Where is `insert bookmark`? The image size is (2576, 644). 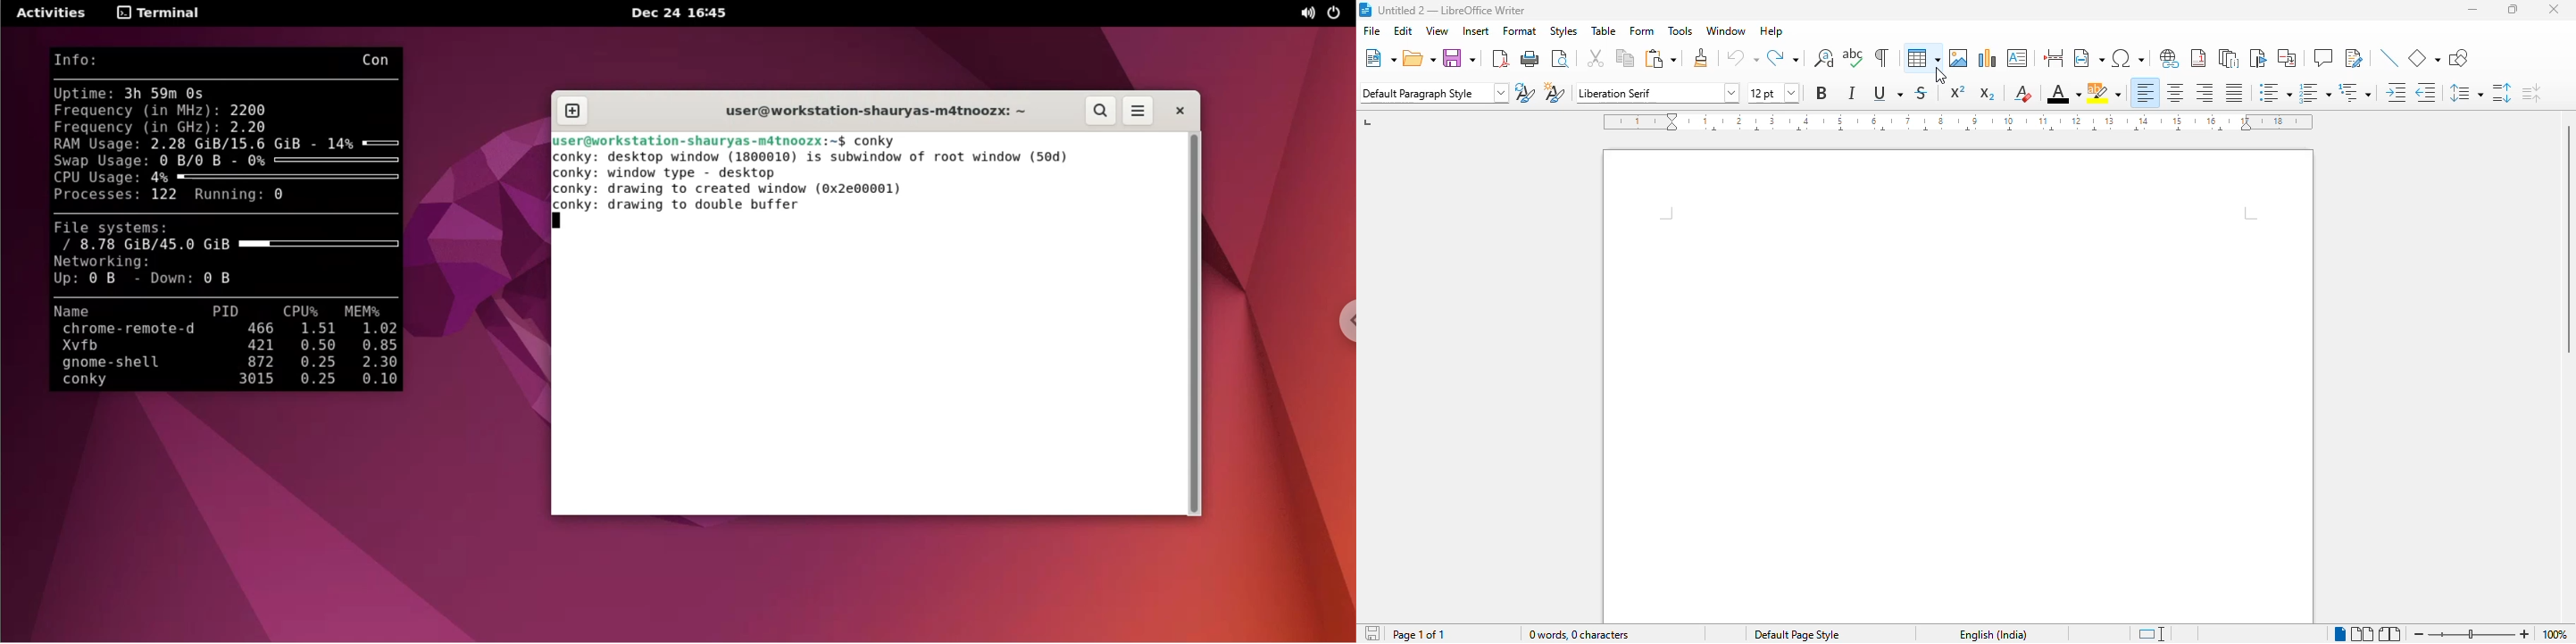 insert bookmark is located at coordinates (2258, 58).